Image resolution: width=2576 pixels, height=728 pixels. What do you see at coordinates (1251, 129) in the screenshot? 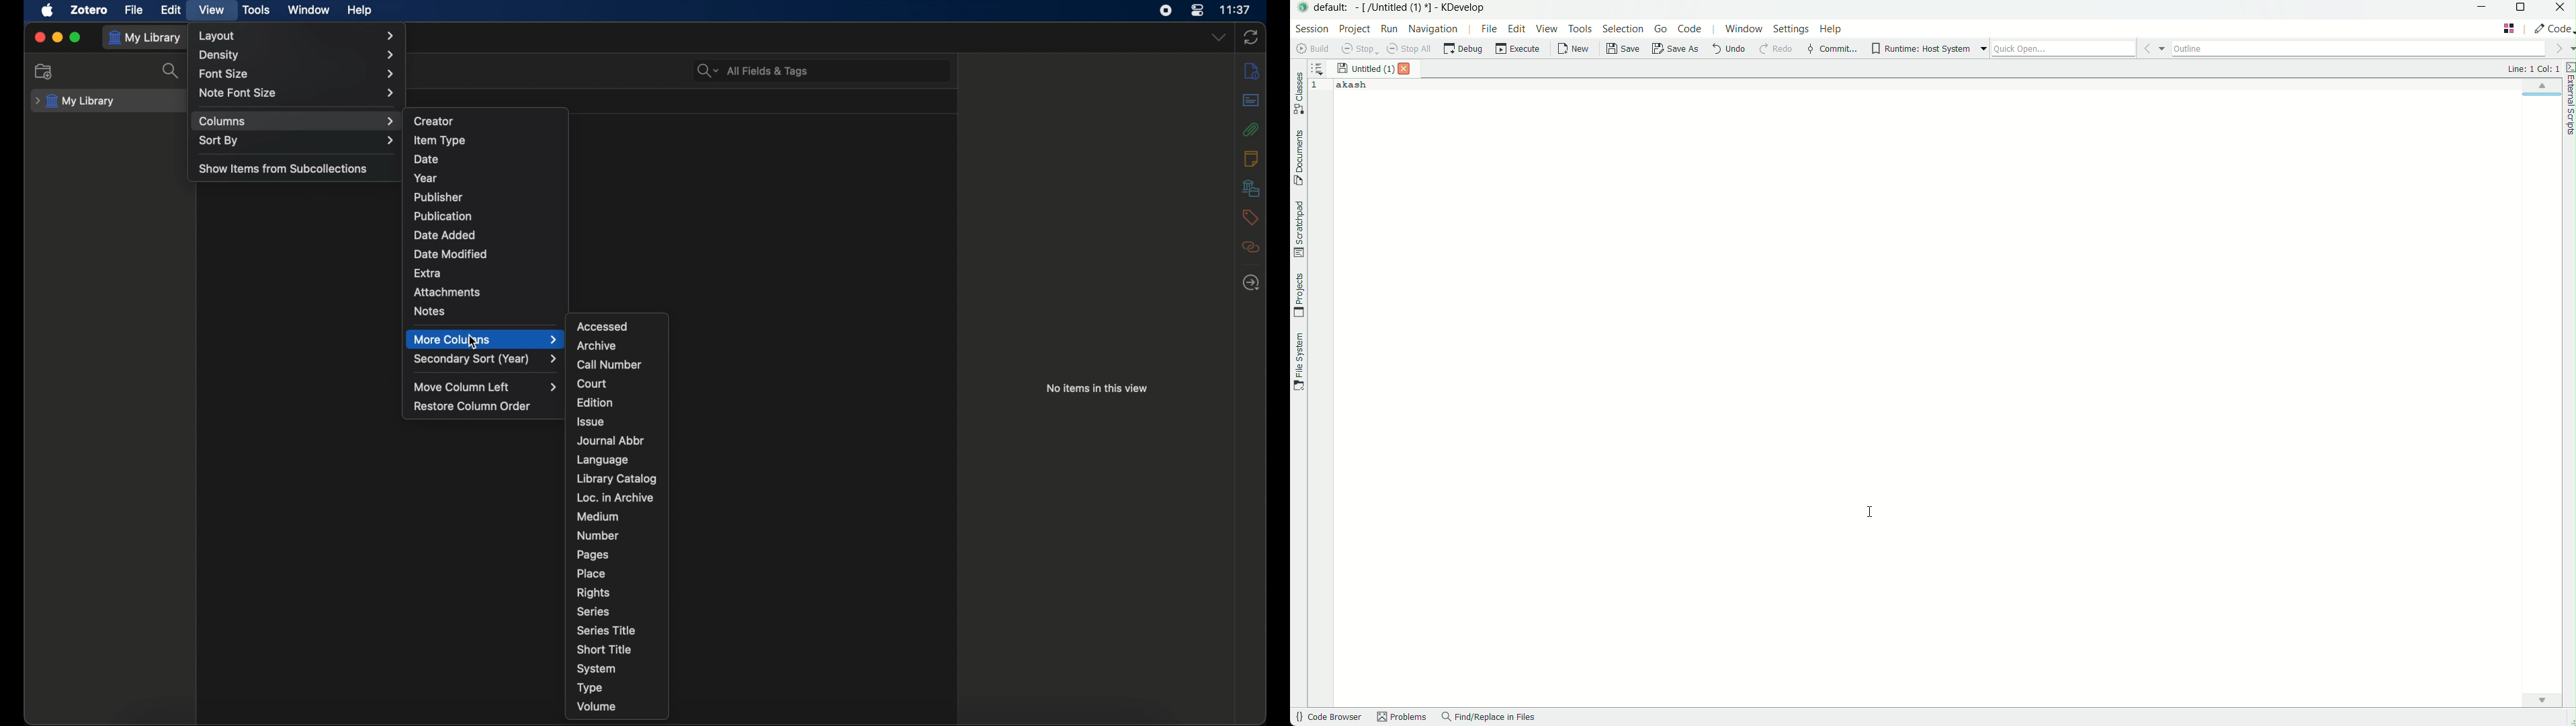
I see `attachments` at bounding box center [1251, 129].